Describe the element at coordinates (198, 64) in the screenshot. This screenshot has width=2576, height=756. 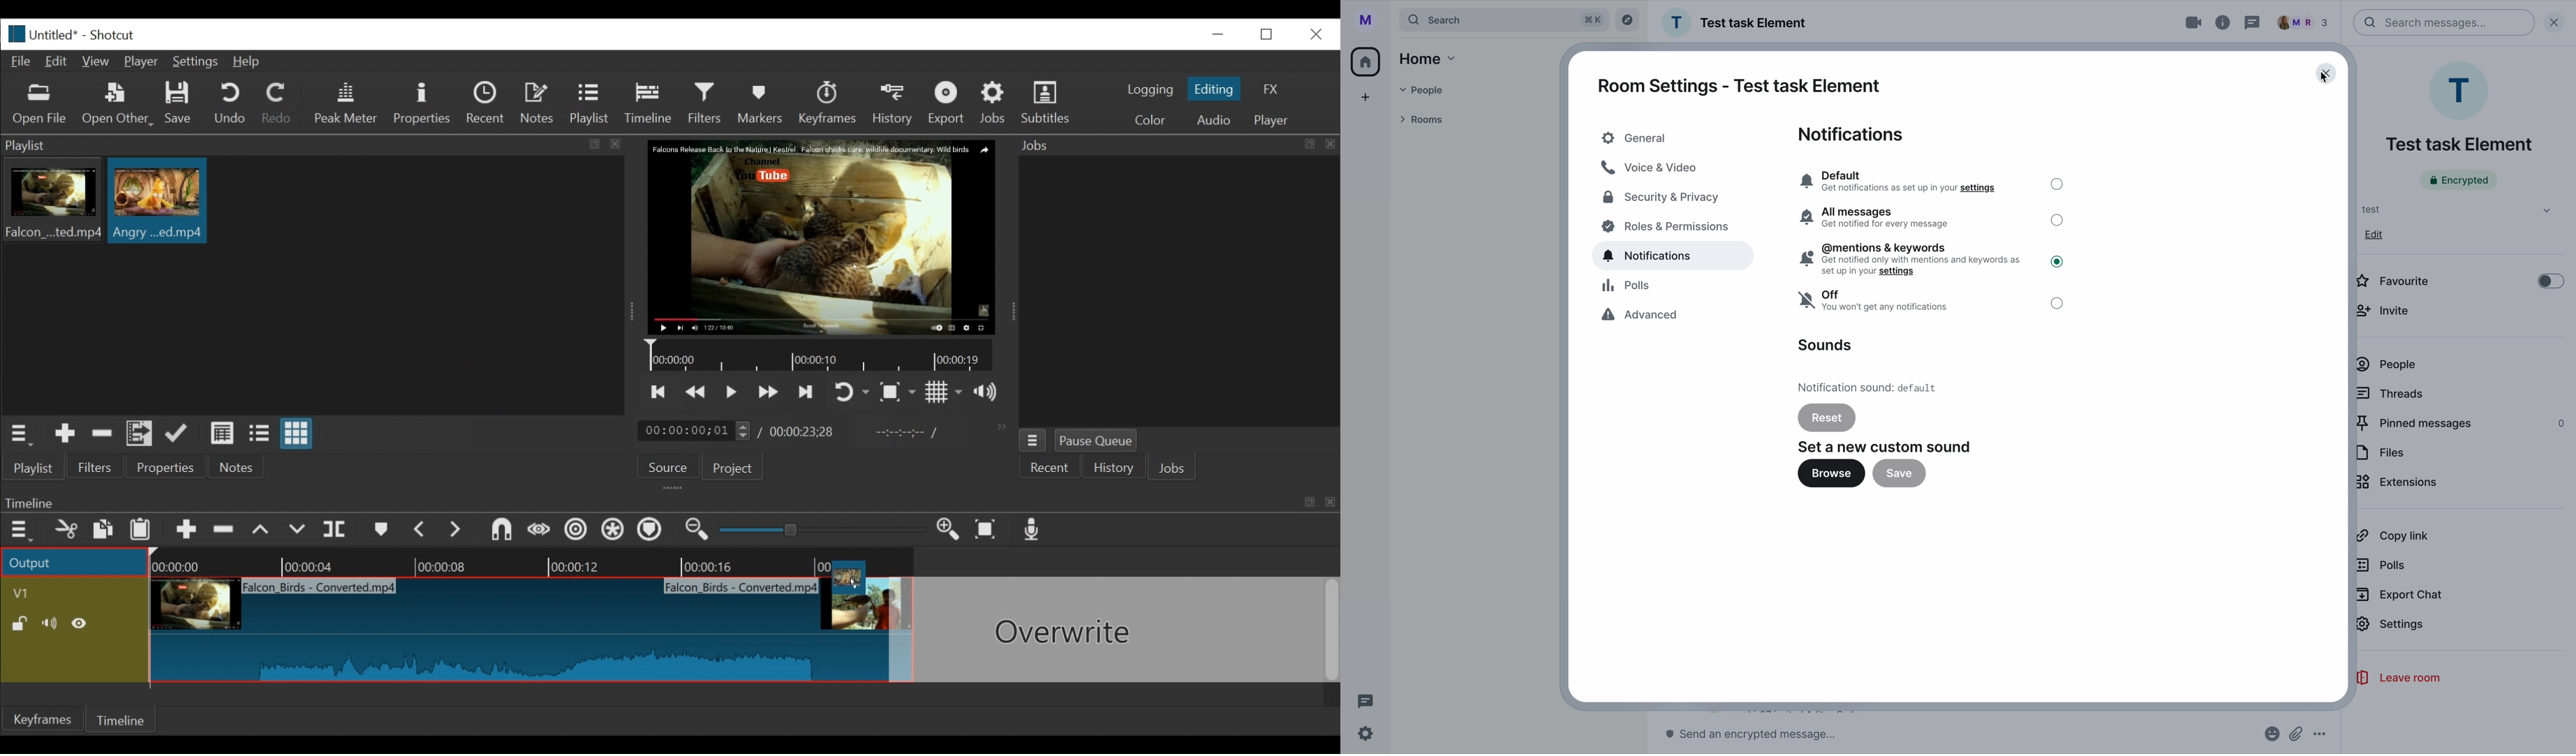
I see `Settings` at that location.